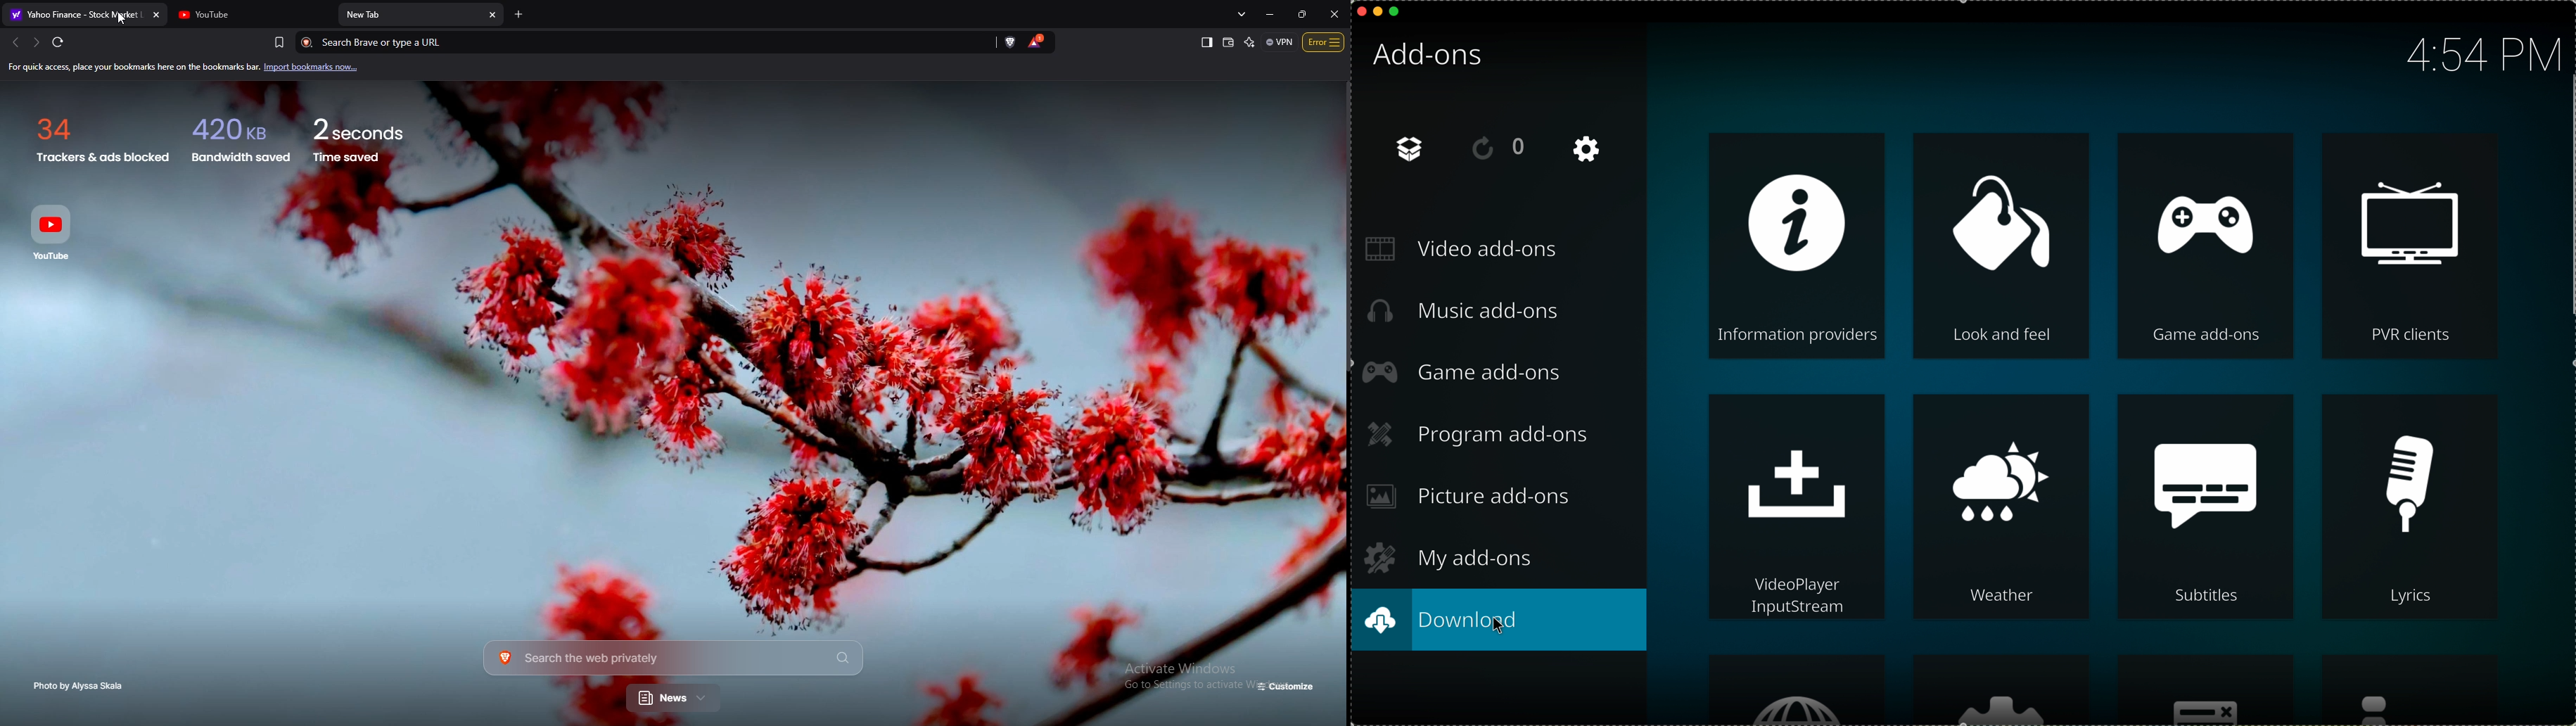 This screenshot has height=728, width=2576. I want to click on videoplayer inputstream, so click(1798, 508).